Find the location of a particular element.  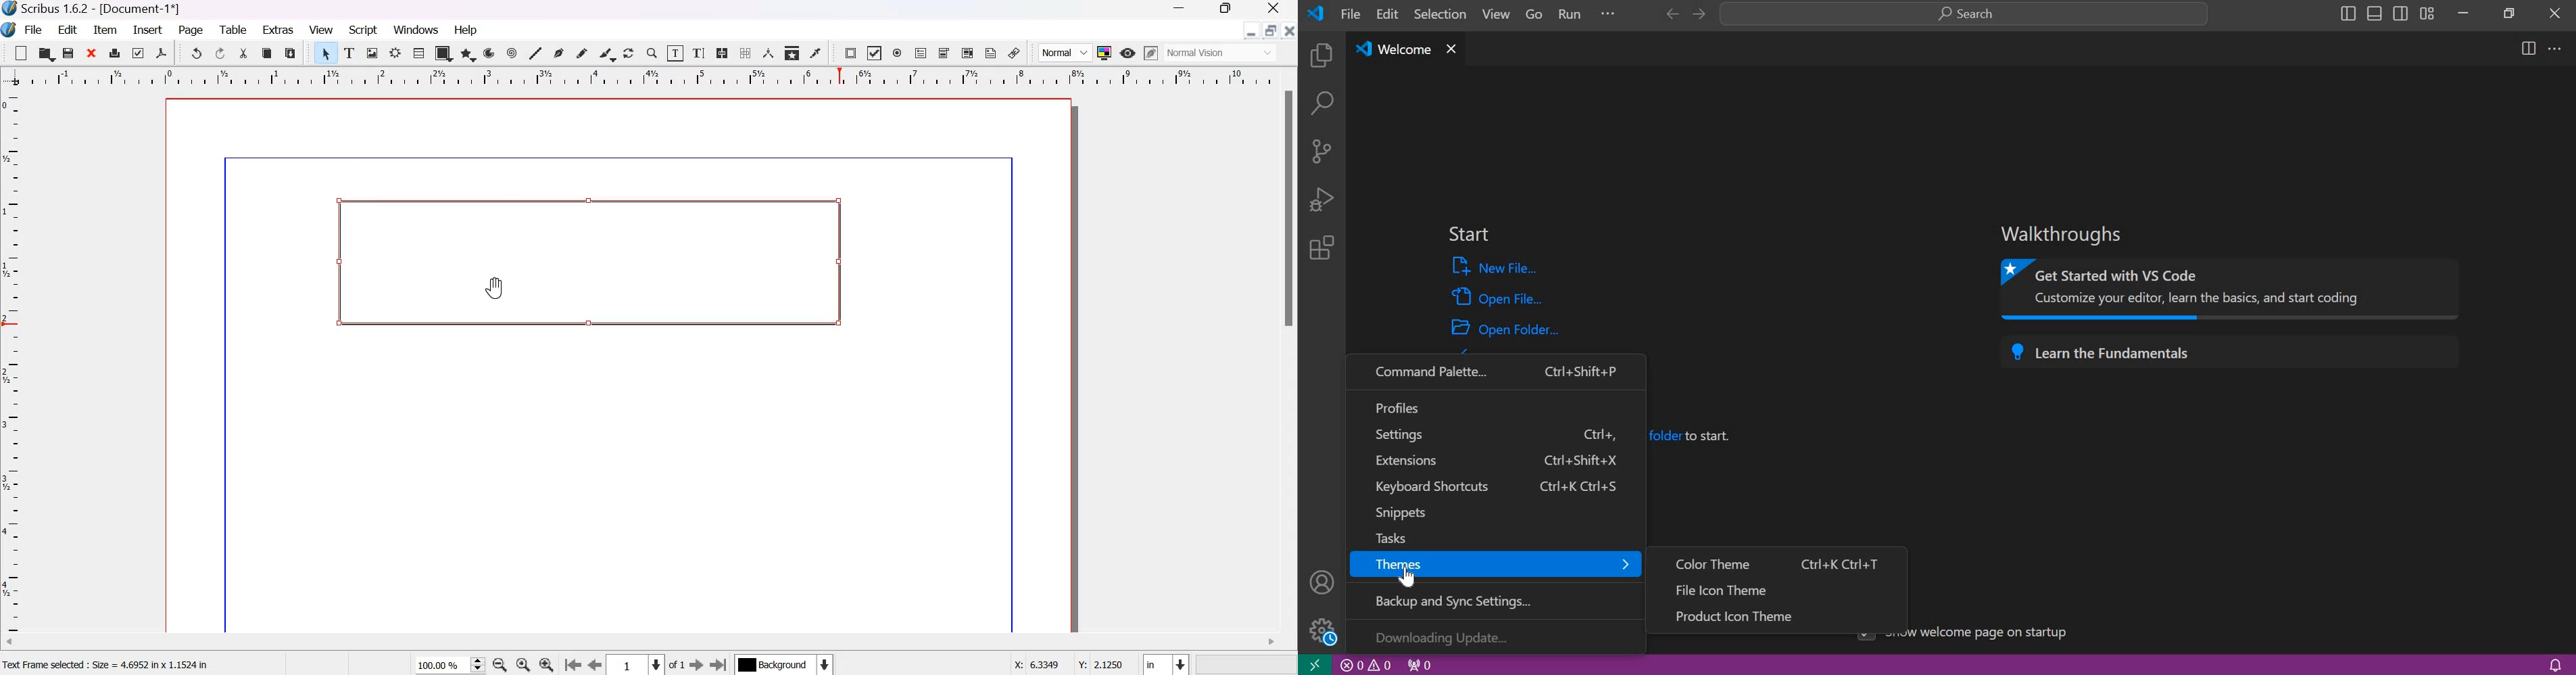

select item is located at coordinates (326, 53).